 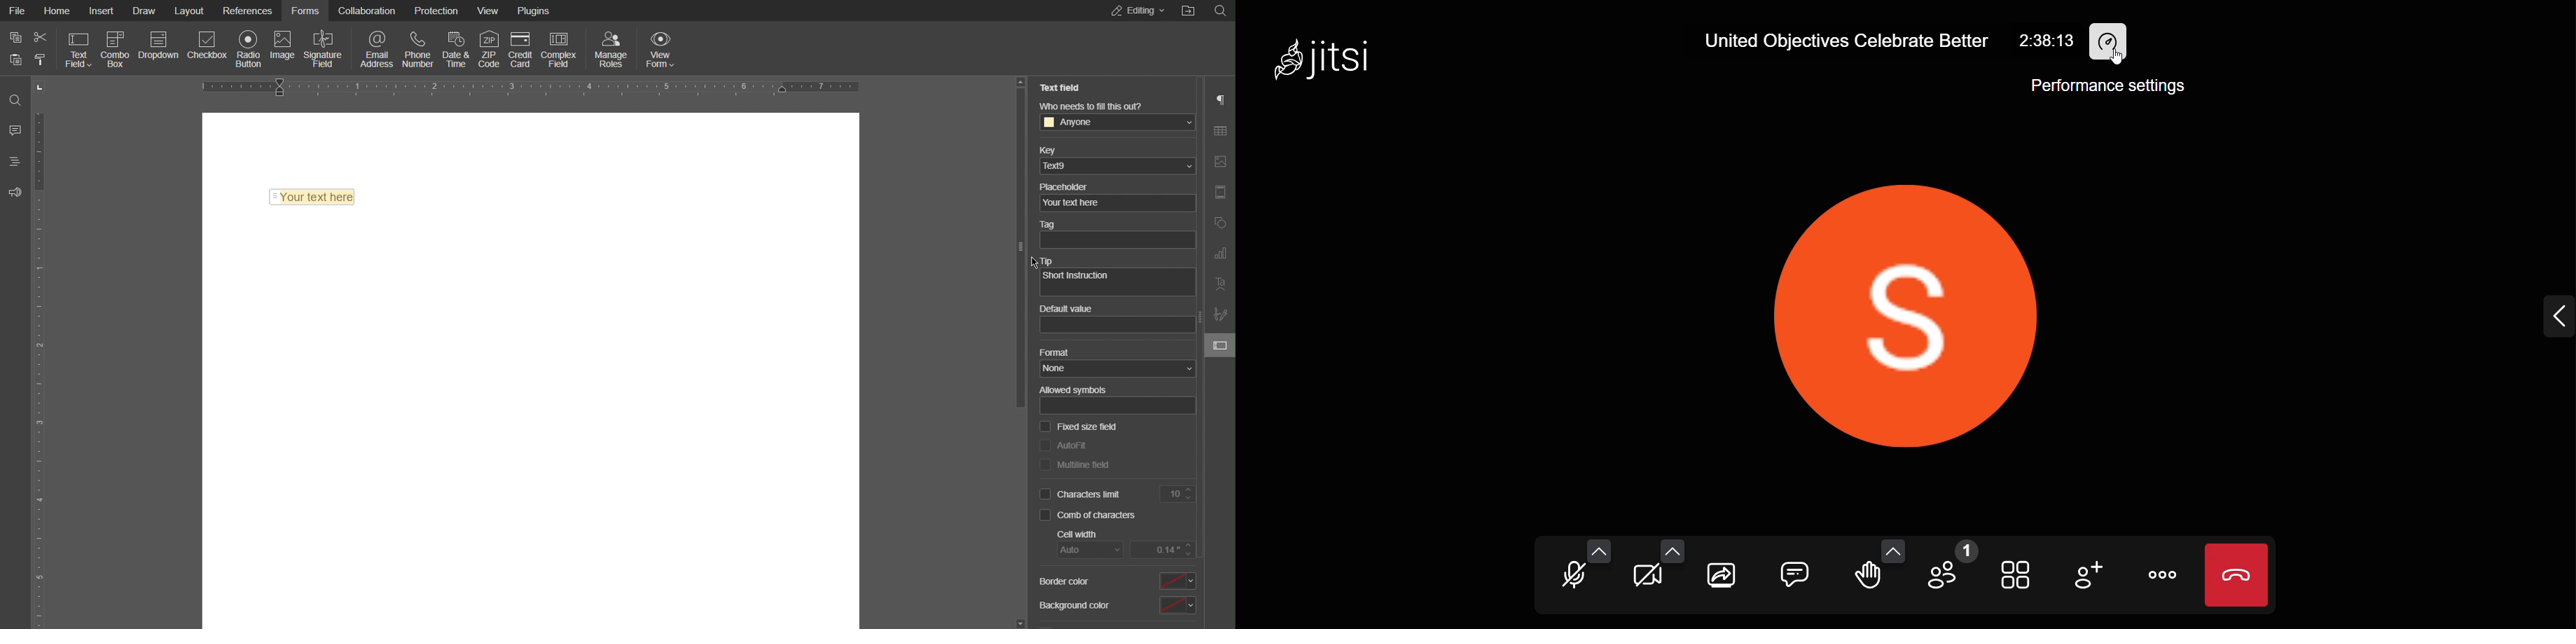 What do you see at coordinates (1048, 425) in the screenshot?
I see `checkbox` at bounding box center [1048, 425].